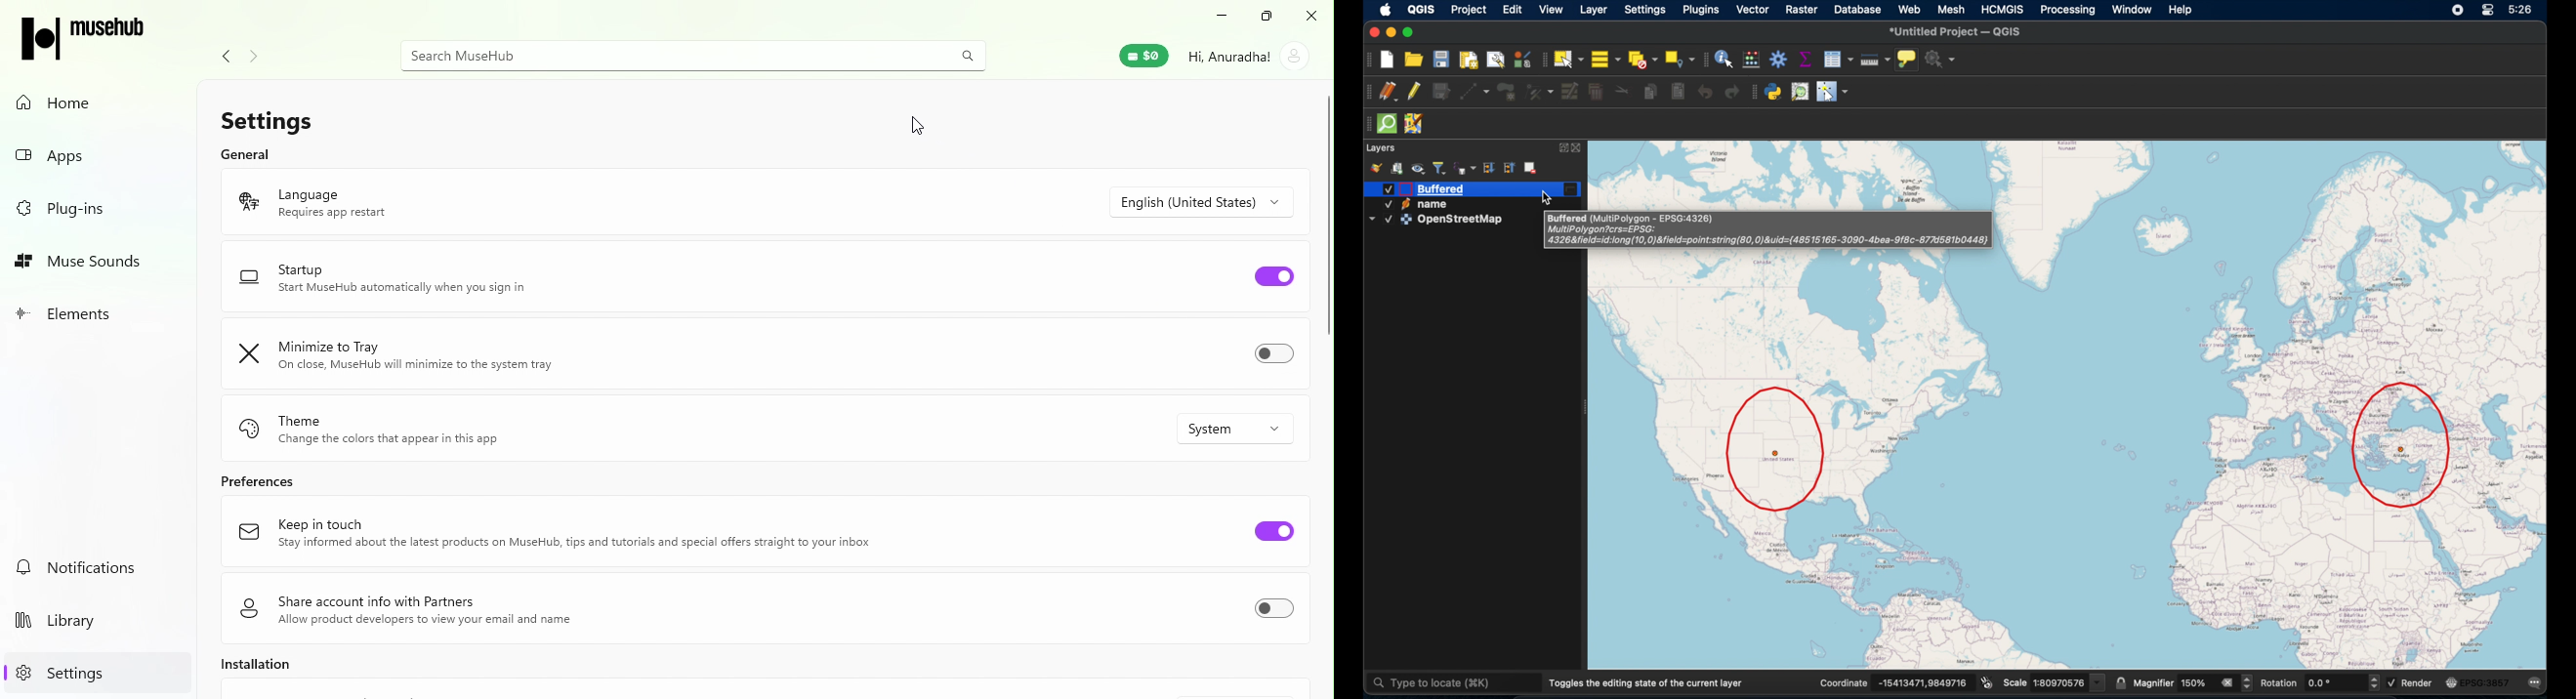 The height and width of the screenshot is (700, 2576). Describe the element at coordinates (1924, 682) in the screenshot. I see `coordinate values` at that location.